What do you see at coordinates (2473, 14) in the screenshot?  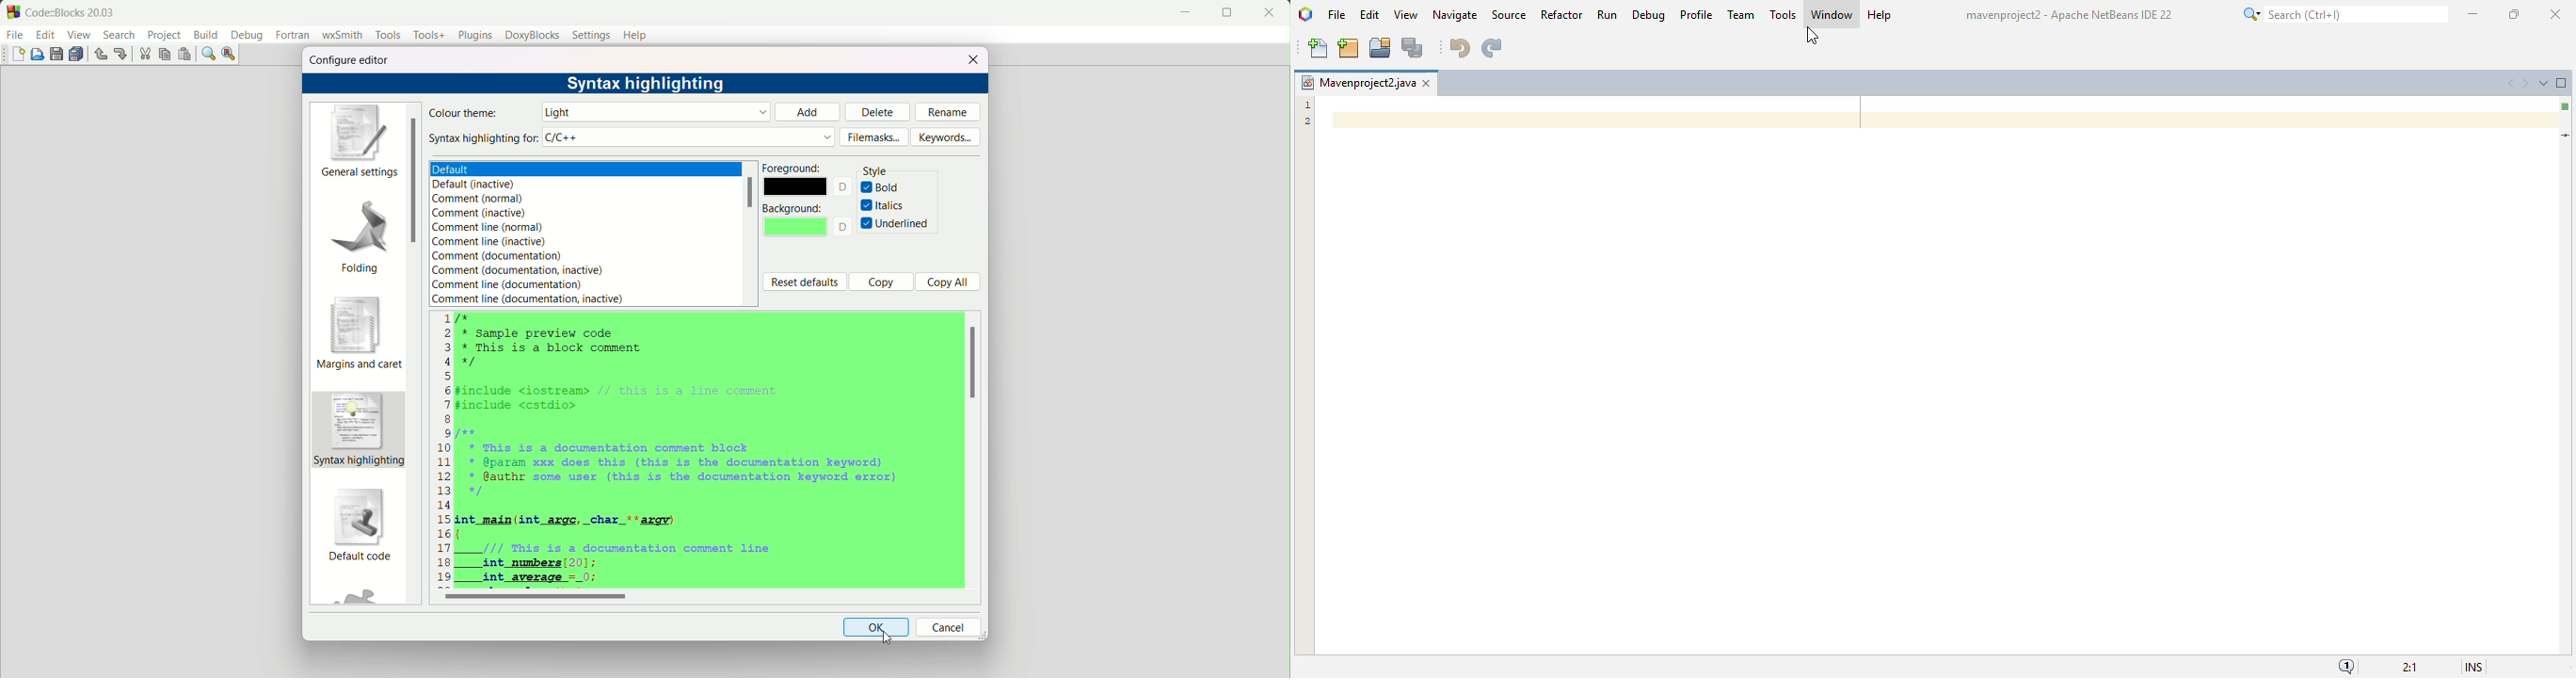 I see `minimize` at bounding box center [2473, 14].